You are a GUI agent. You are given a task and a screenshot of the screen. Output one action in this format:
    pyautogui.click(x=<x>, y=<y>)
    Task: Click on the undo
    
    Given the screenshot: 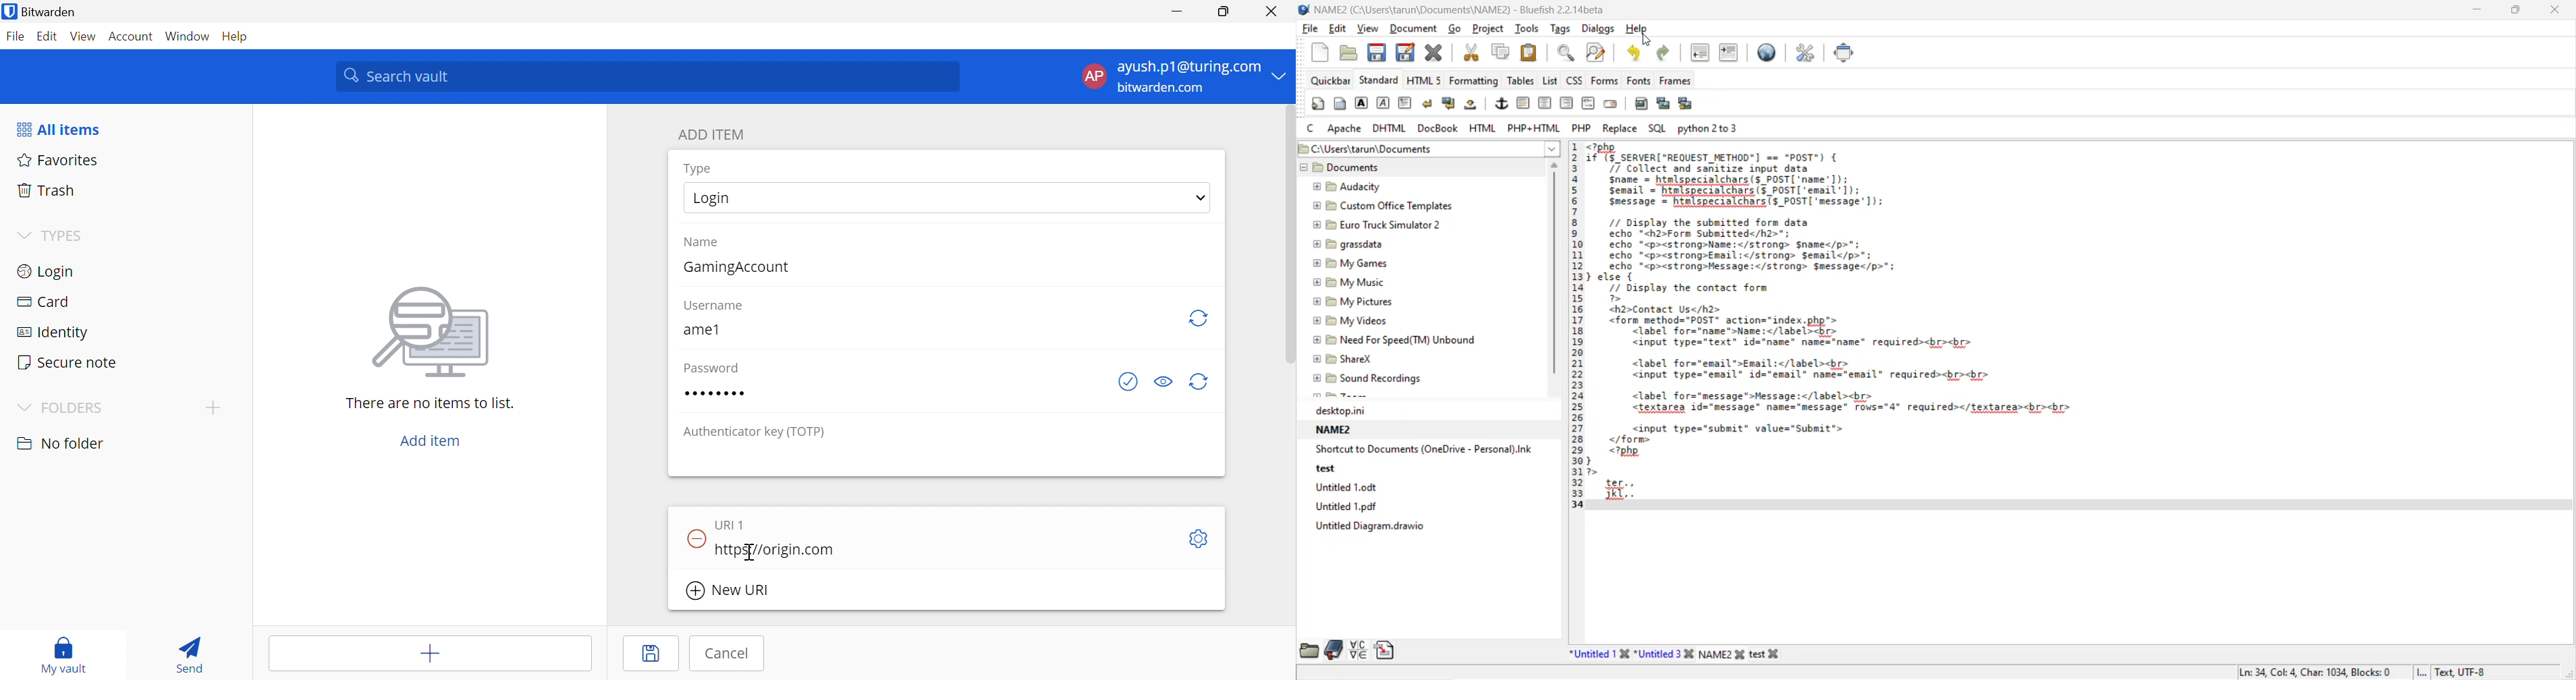 What is the action you would take?
    pyautogui.click(x=1633, y=55)
    